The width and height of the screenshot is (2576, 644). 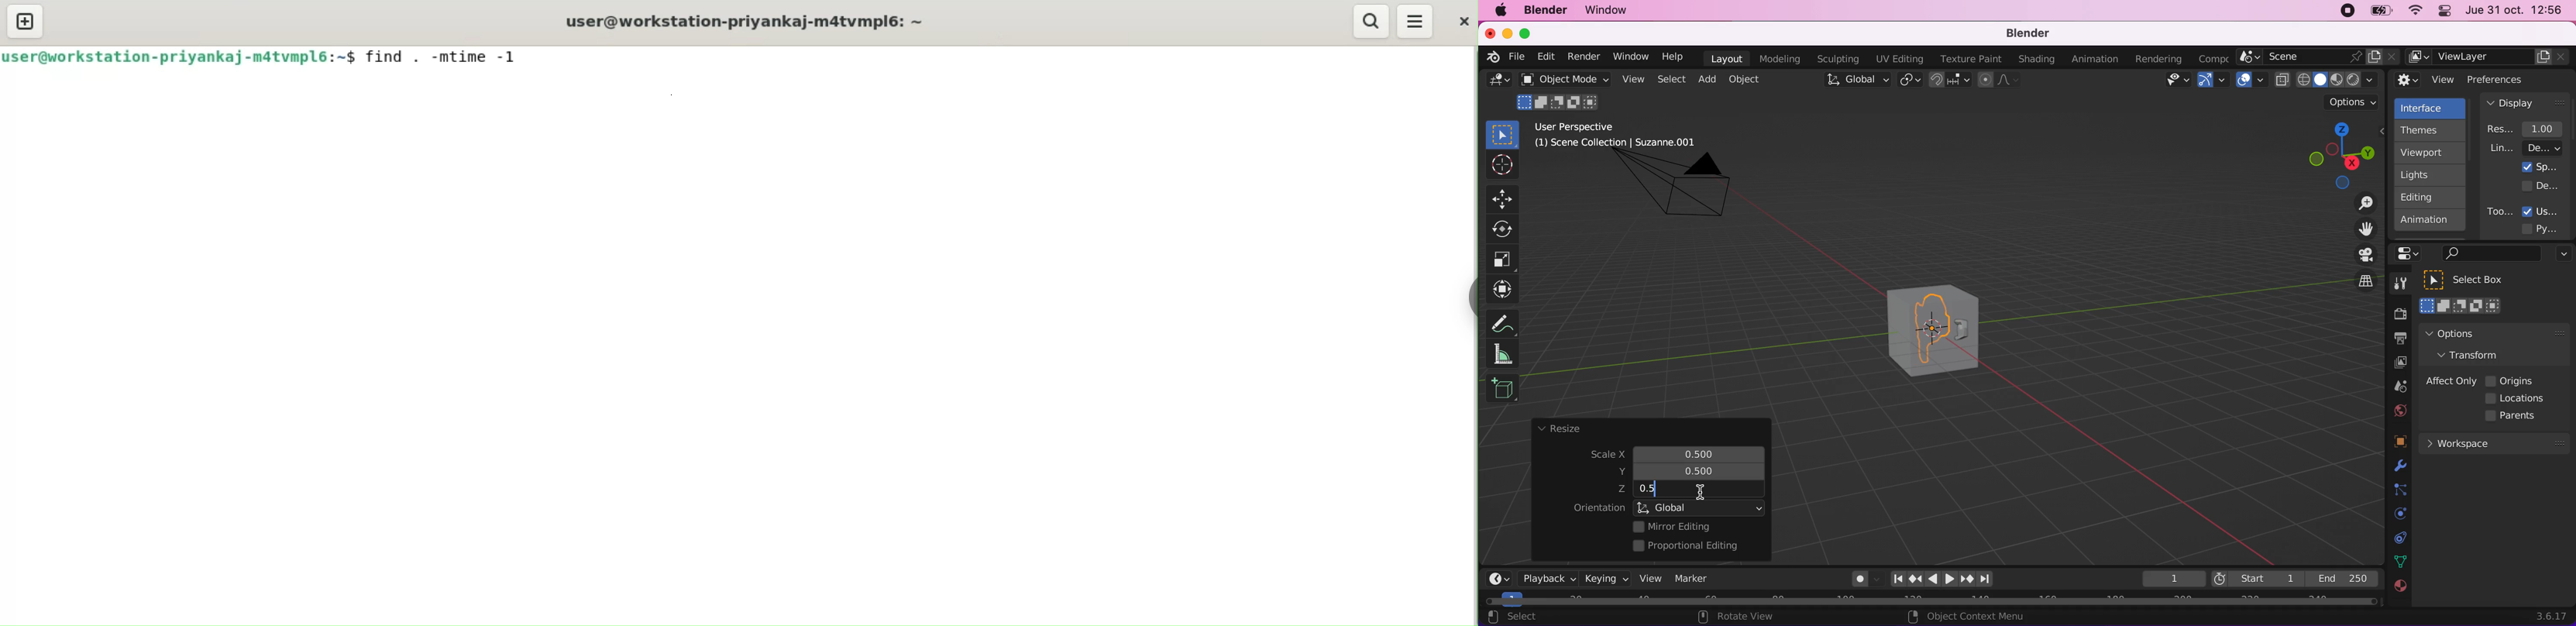 I want to click on object mode, so click(x=1562, y=79).